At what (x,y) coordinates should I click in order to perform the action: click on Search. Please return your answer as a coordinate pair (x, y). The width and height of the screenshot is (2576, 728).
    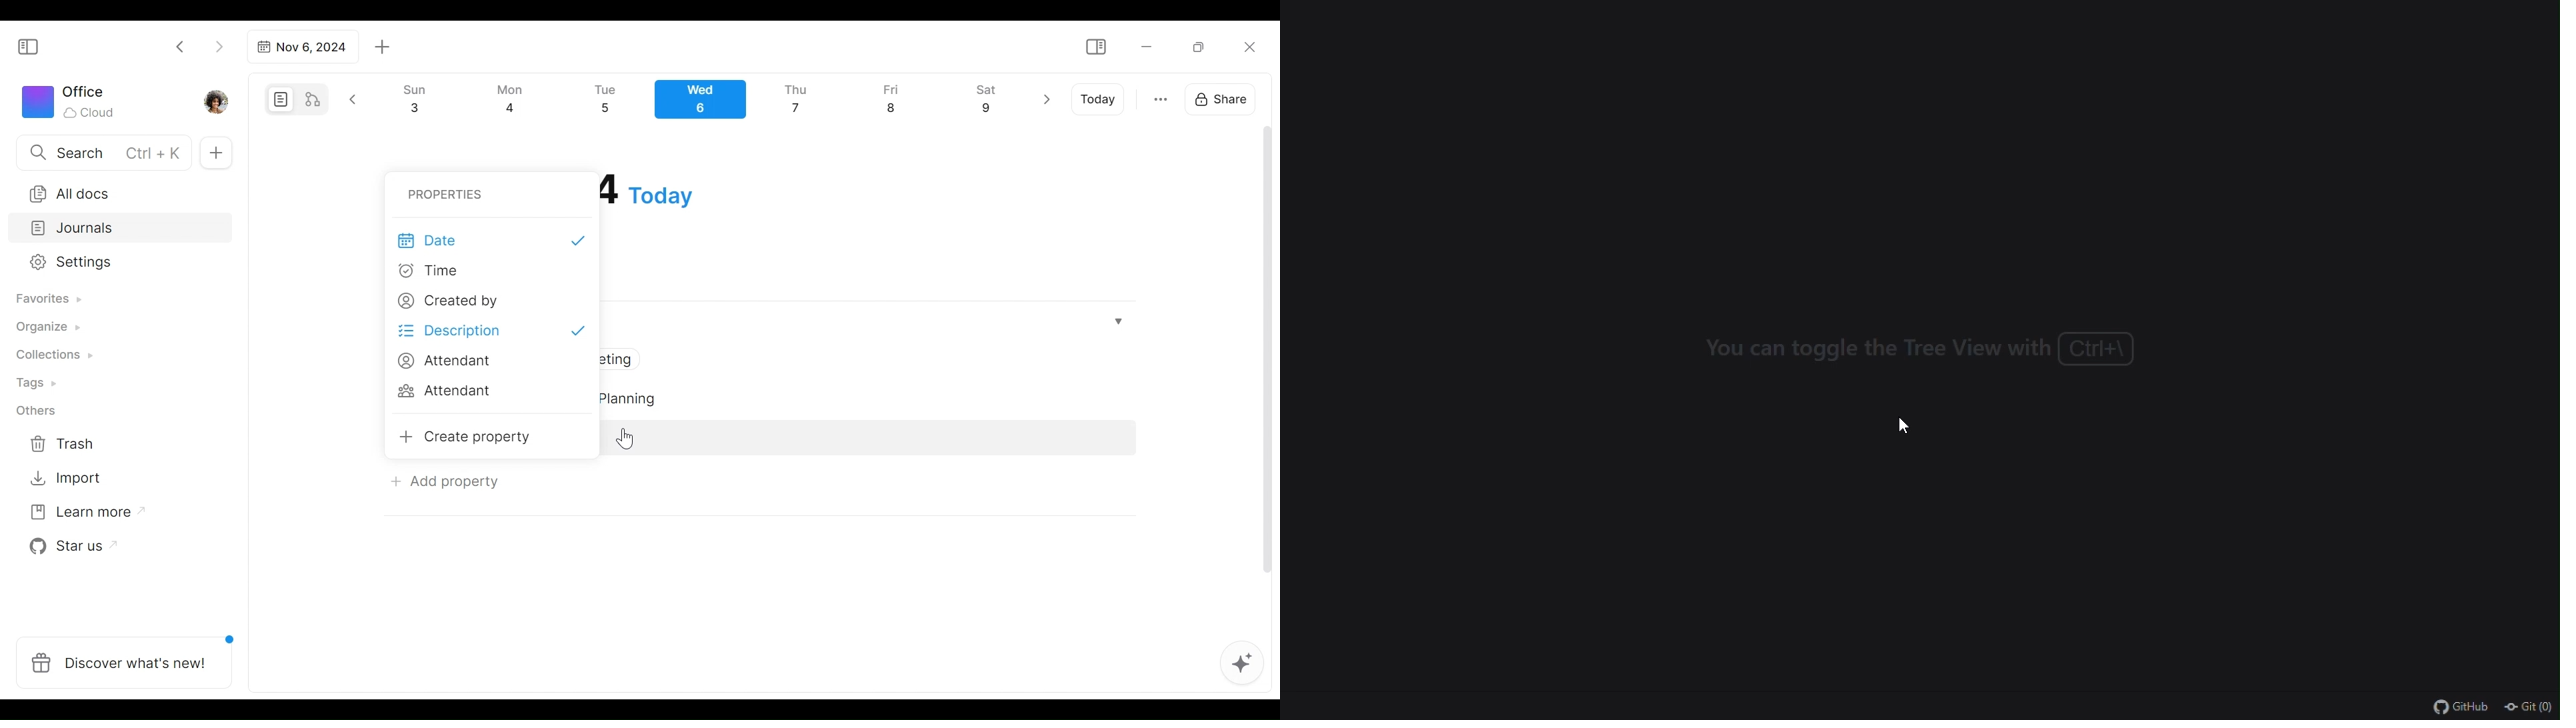
    Looking at the image, I should click on (102, 152).